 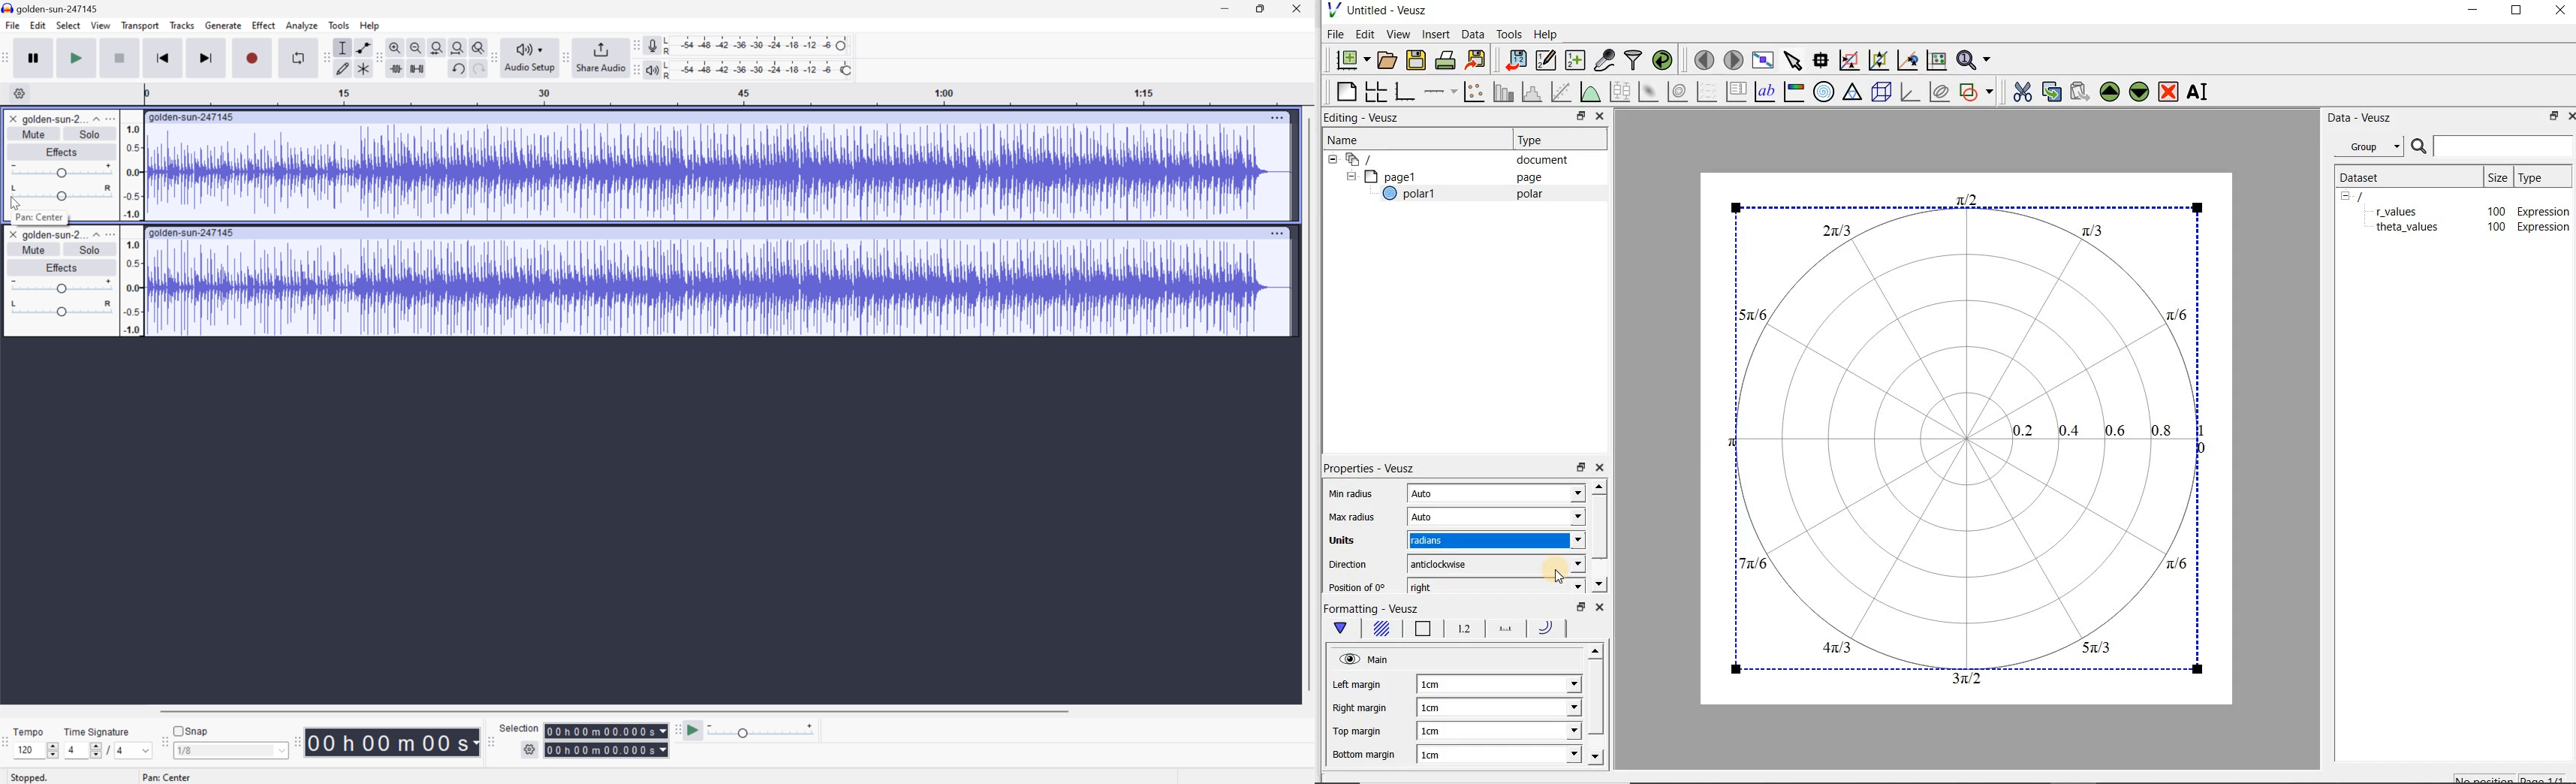 What do you see at coordinates (1348, 656) in the screenshot?
I see `Visible (click to hide, set hide to true)` at bounding box center [1348, 656].